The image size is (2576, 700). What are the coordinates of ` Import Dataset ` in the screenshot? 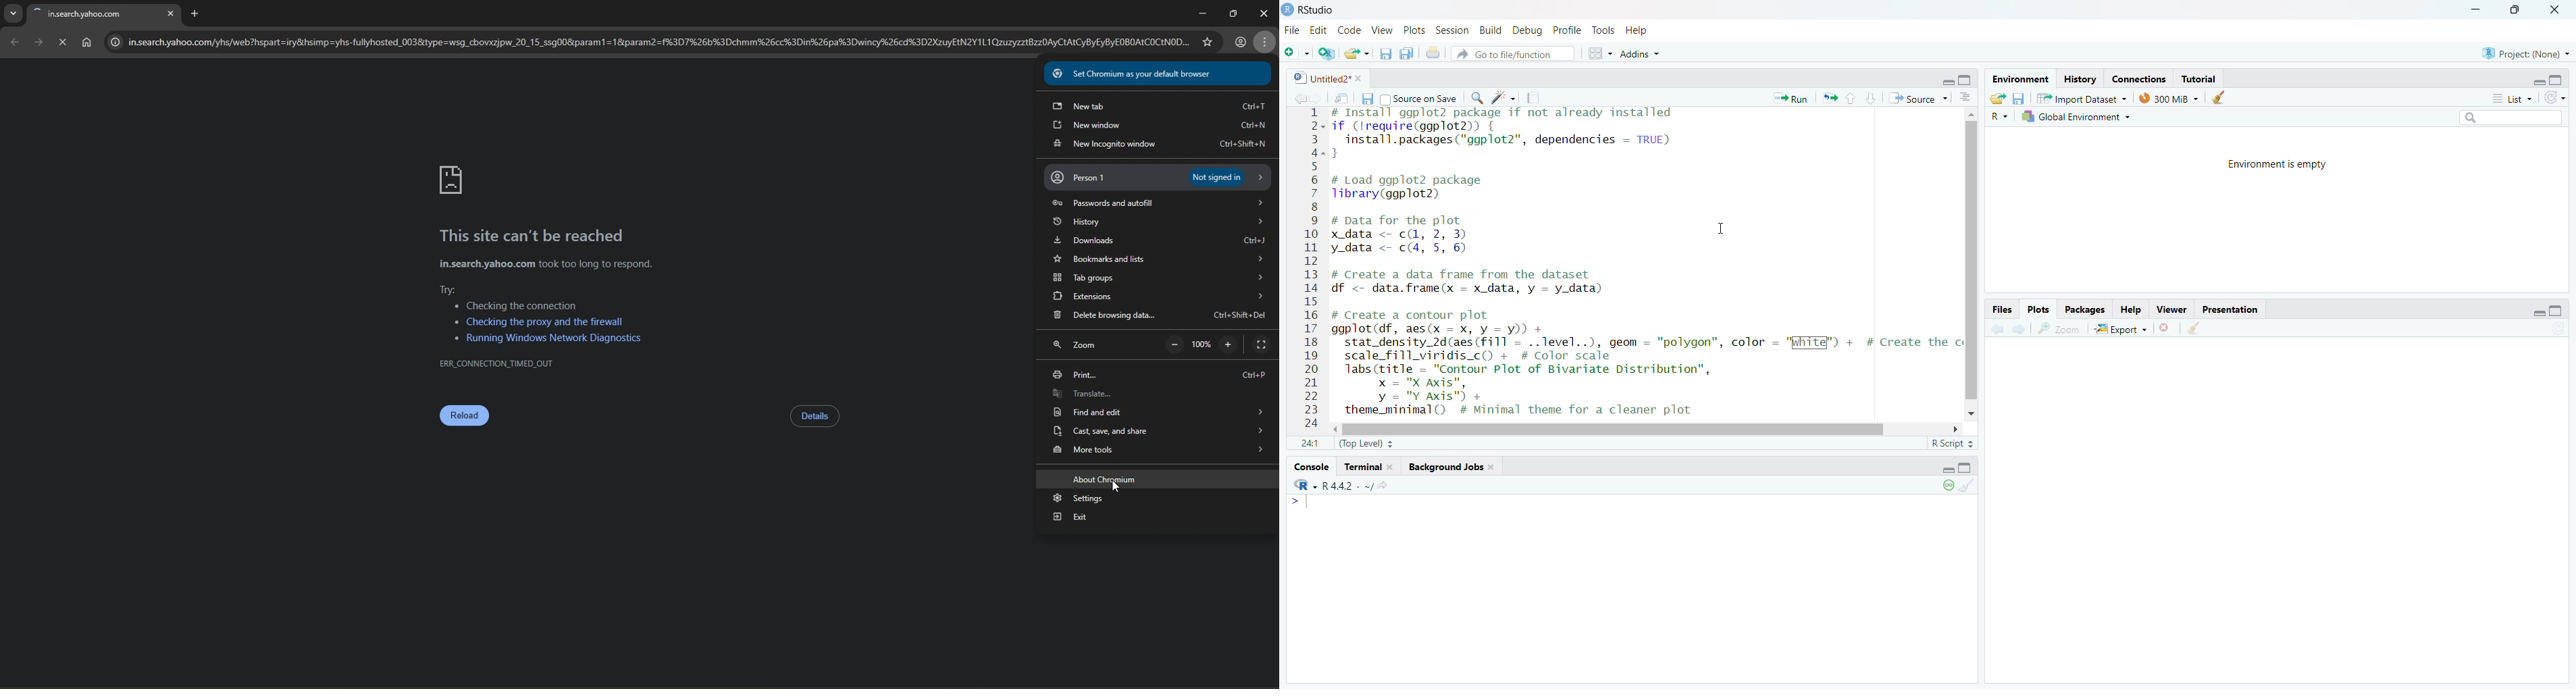 It's located at (2083, 99).